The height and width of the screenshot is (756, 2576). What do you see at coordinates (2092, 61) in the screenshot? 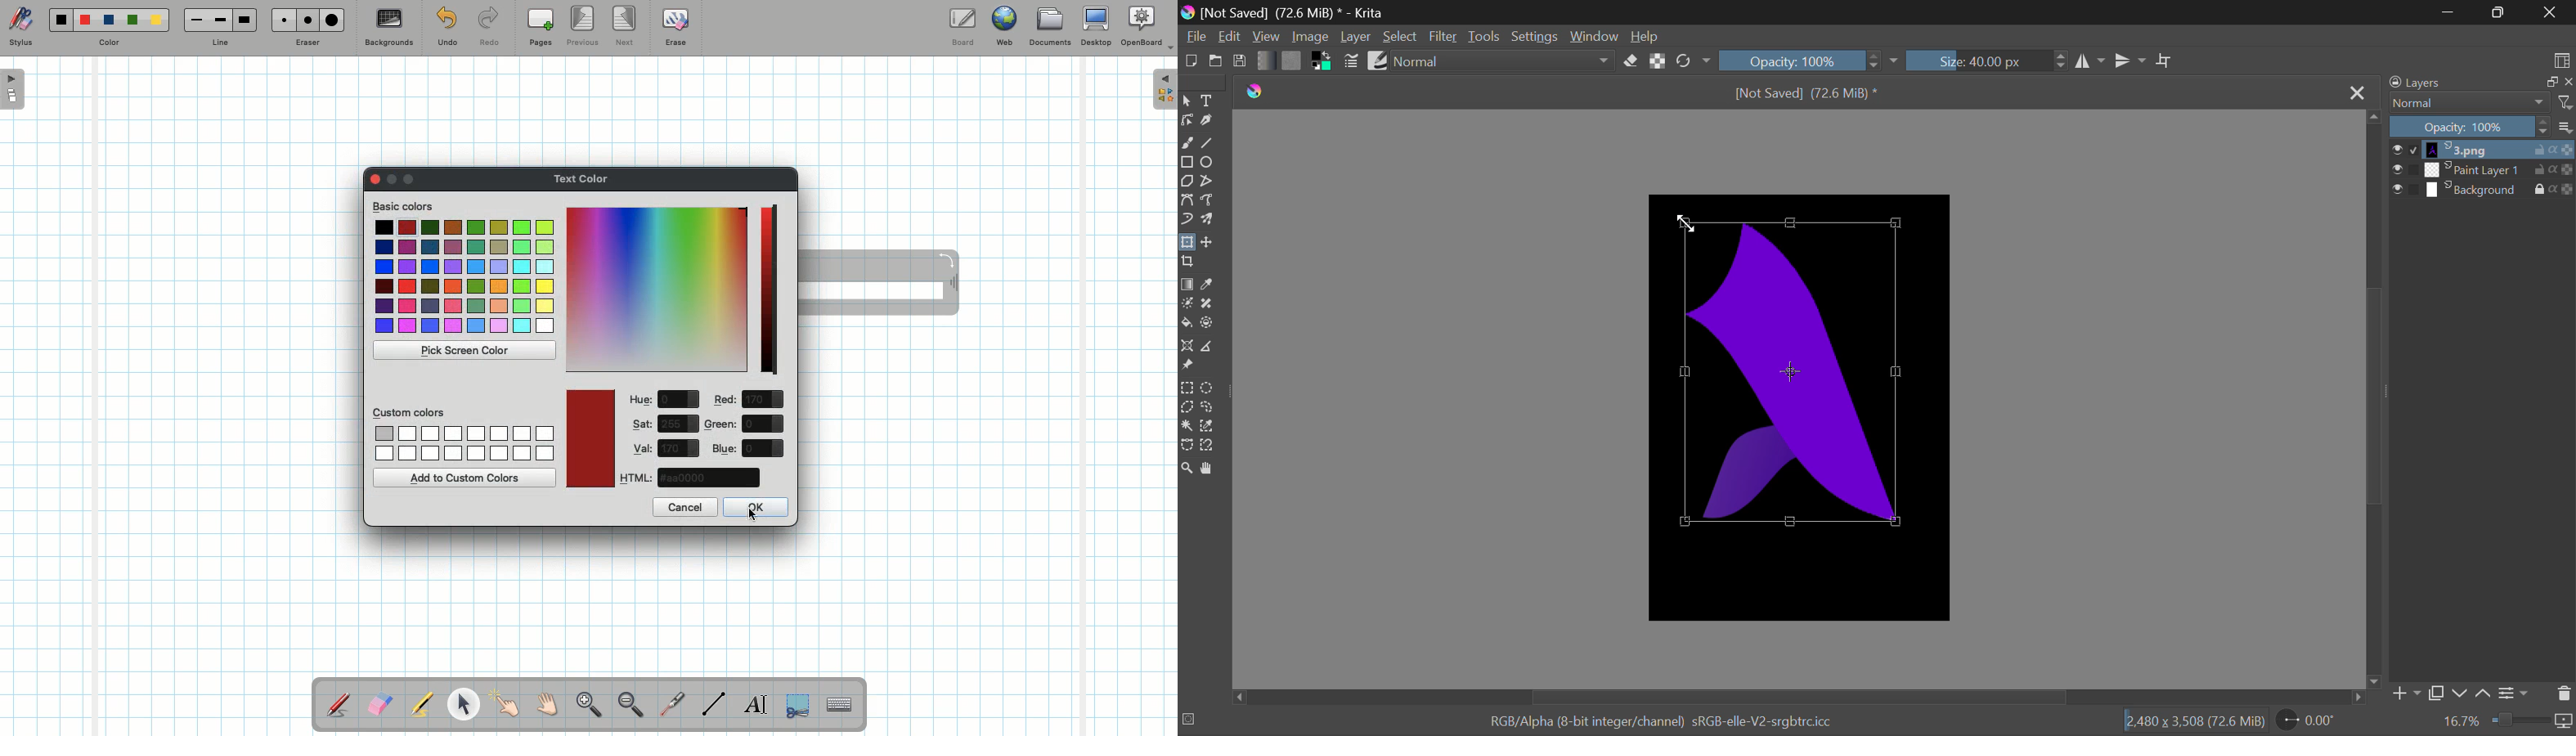
I see `Vertical Mirror Flip` at bounding box center [2092, 61].